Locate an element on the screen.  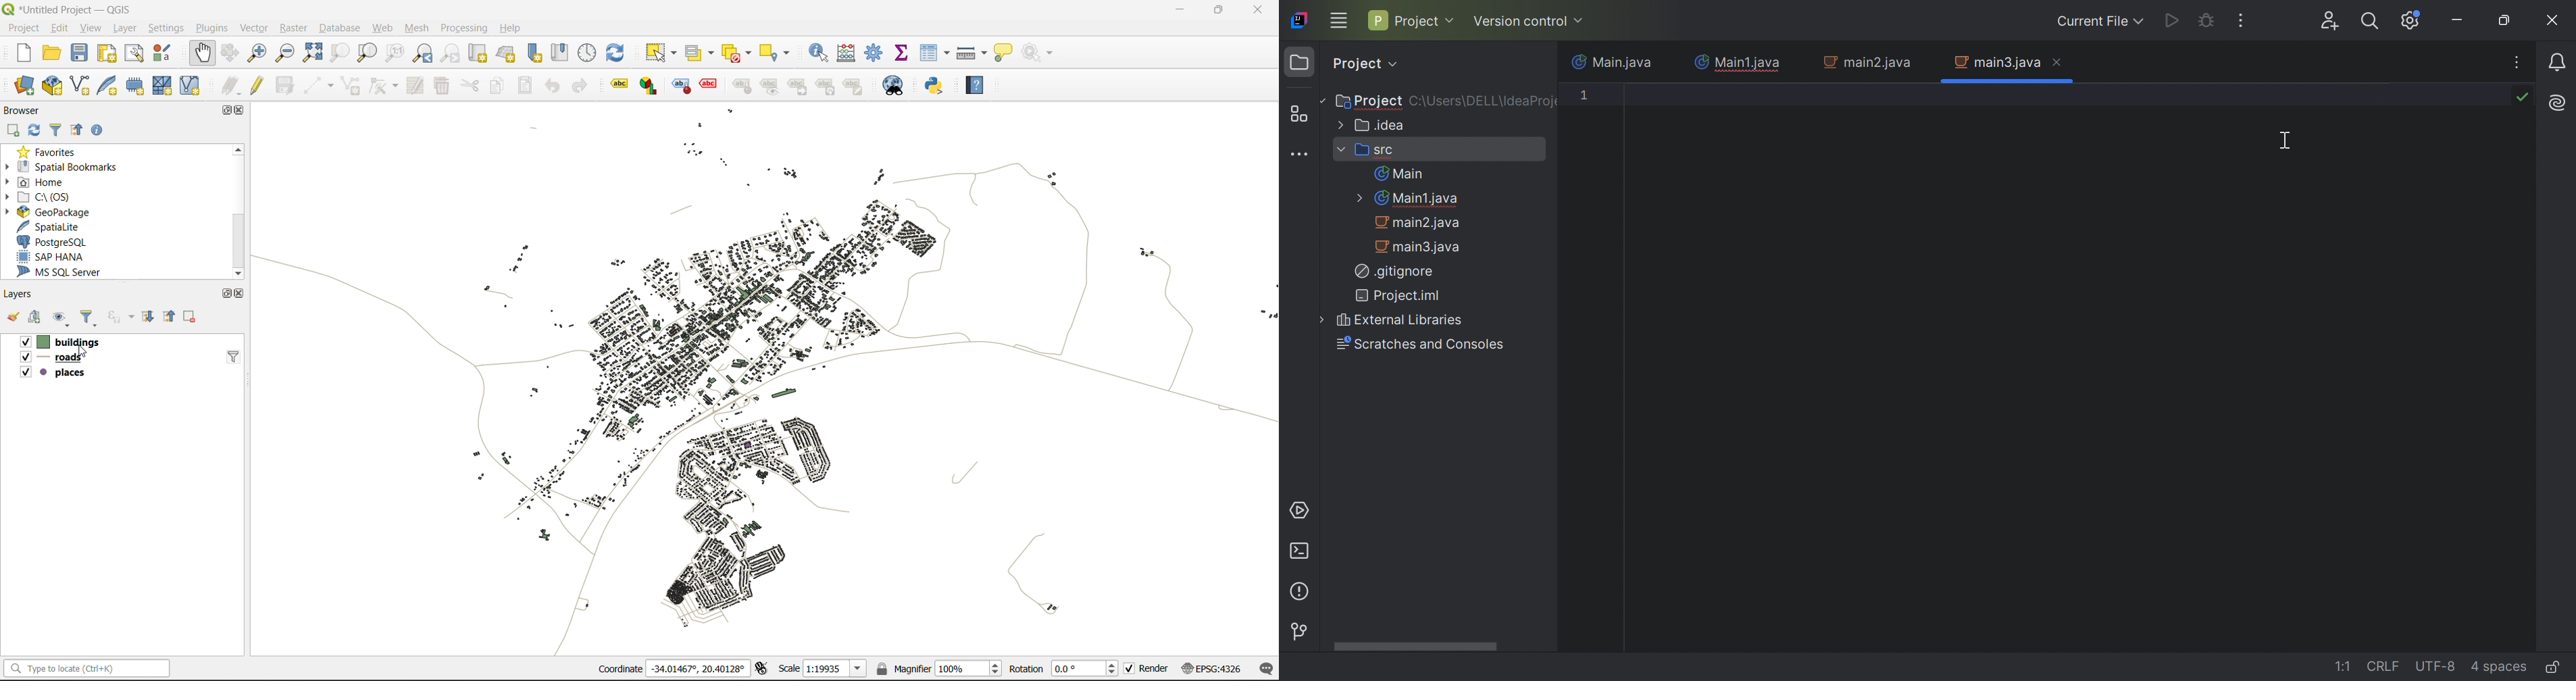
zoom full is located at coordinates (315, 53).